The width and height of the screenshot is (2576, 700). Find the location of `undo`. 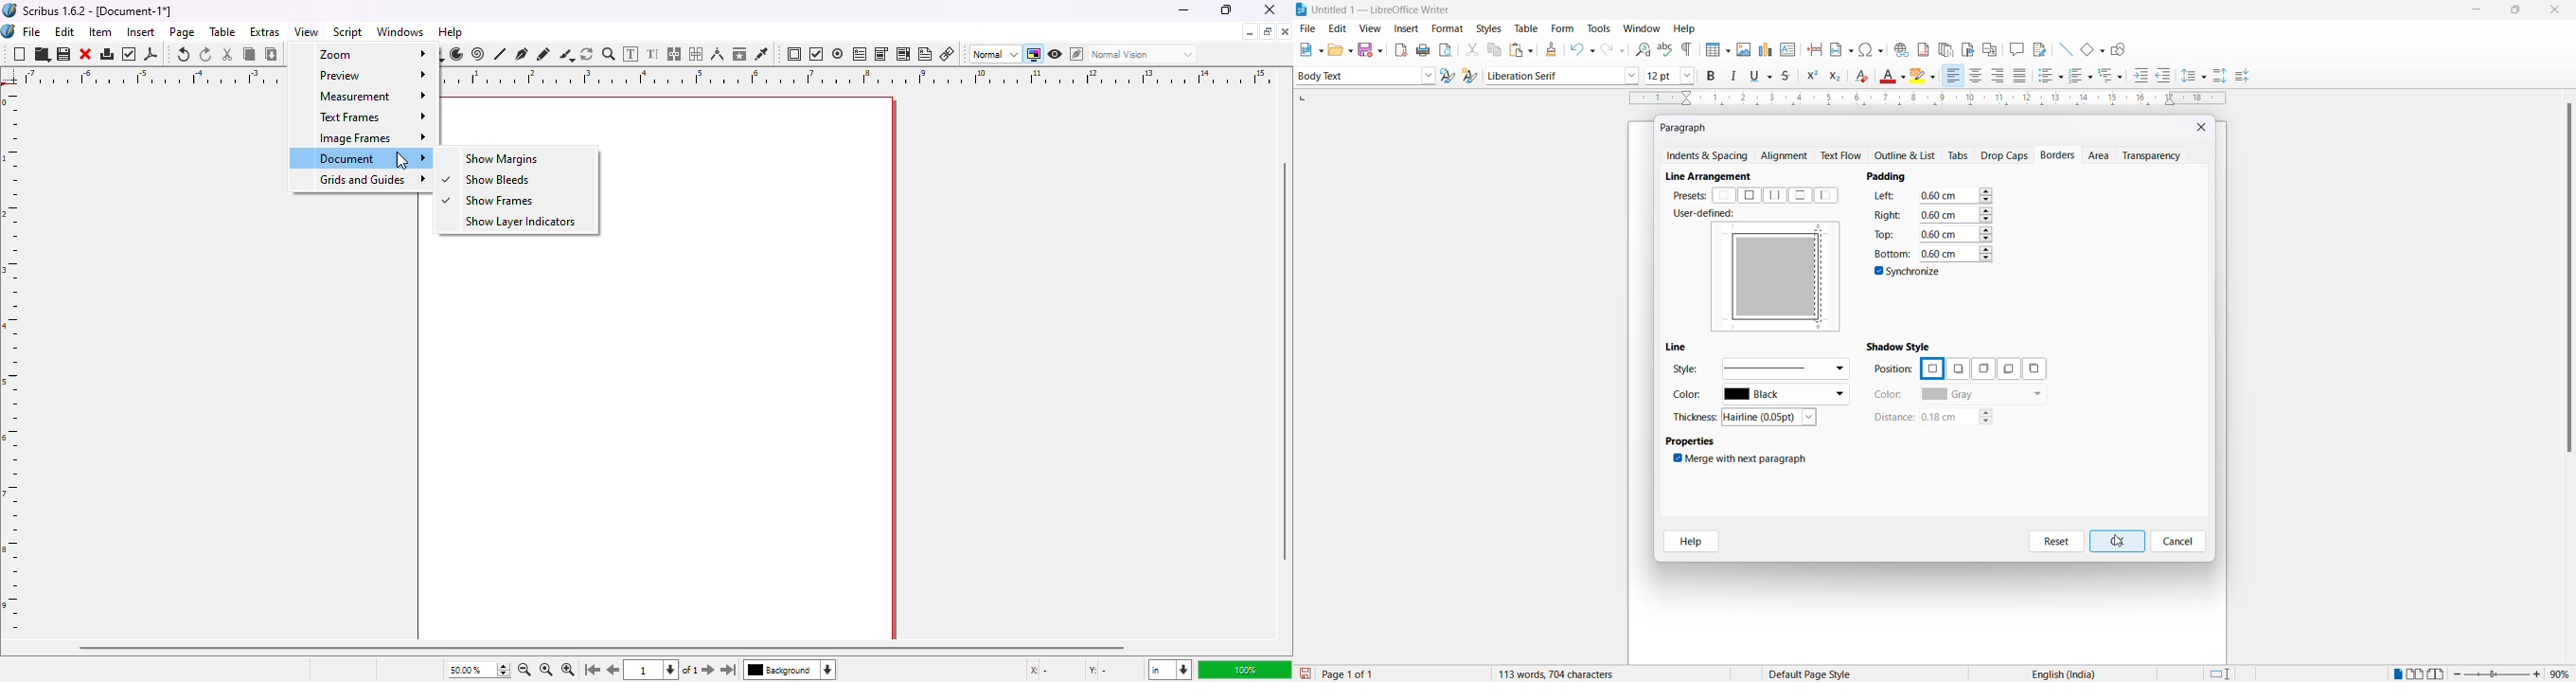

undo is located at coordinates (184, 54).